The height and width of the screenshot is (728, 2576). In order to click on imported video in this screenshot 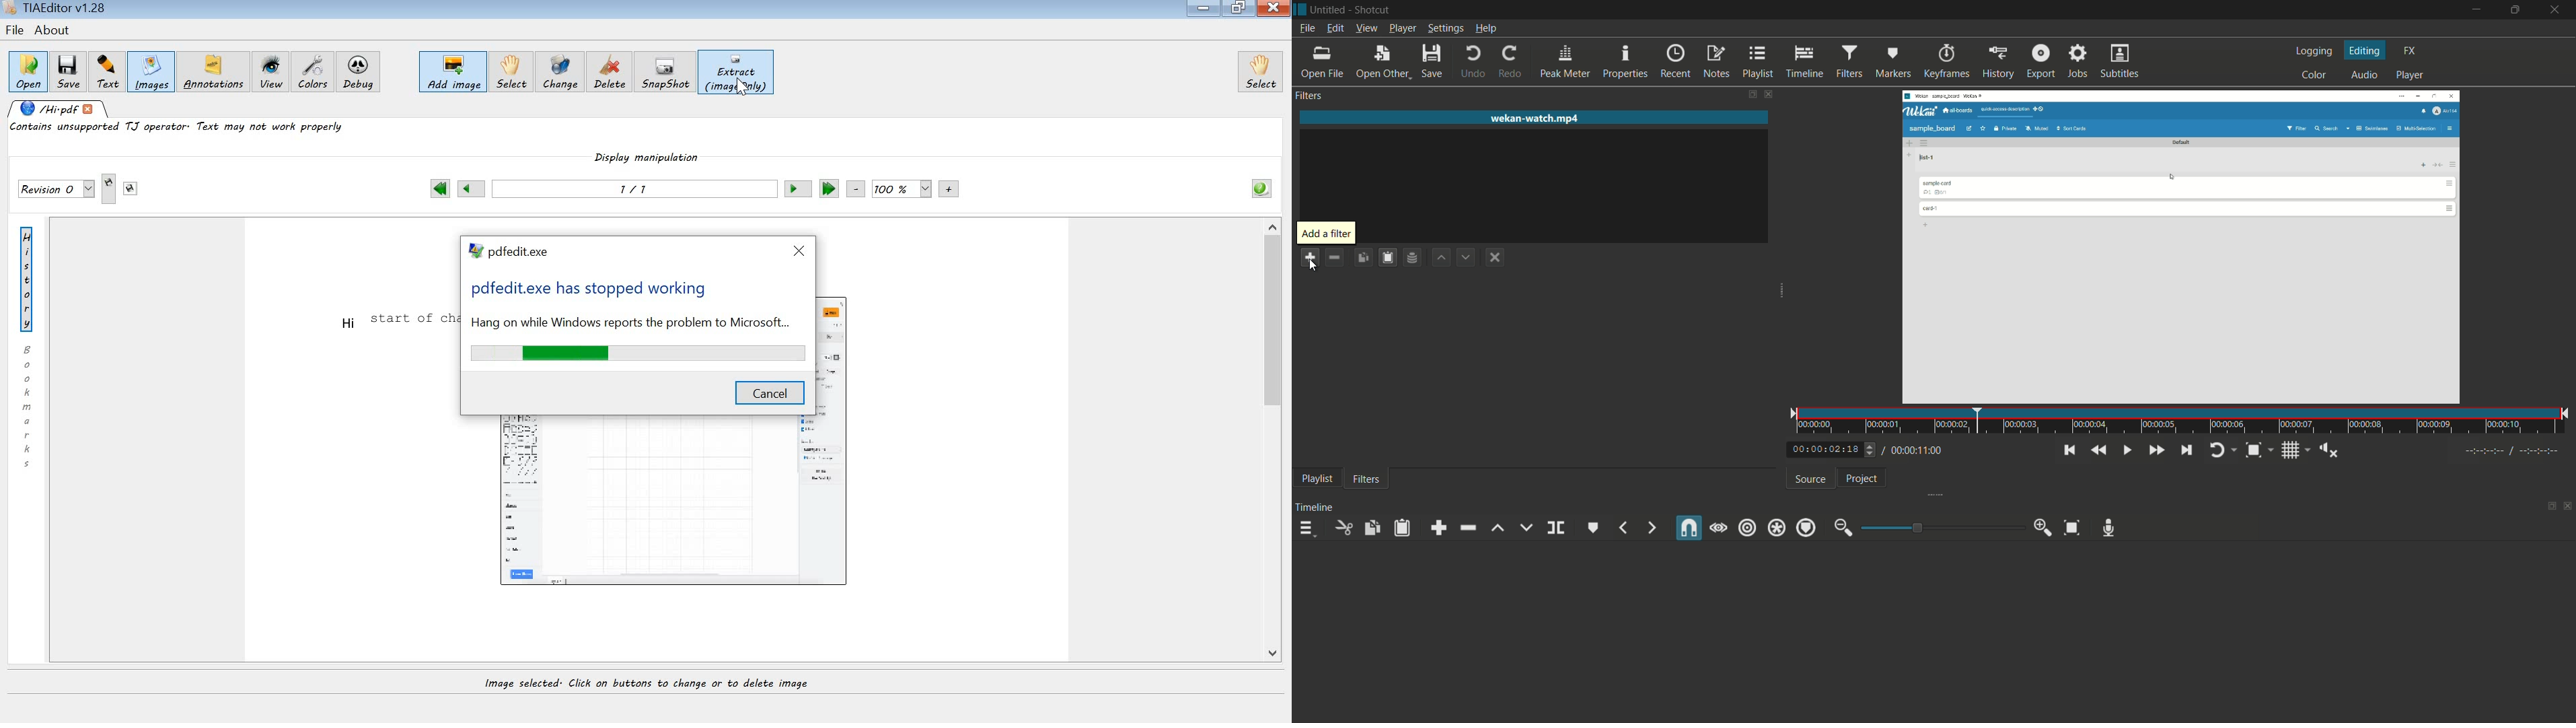, I will do `click(2184, 246)`.